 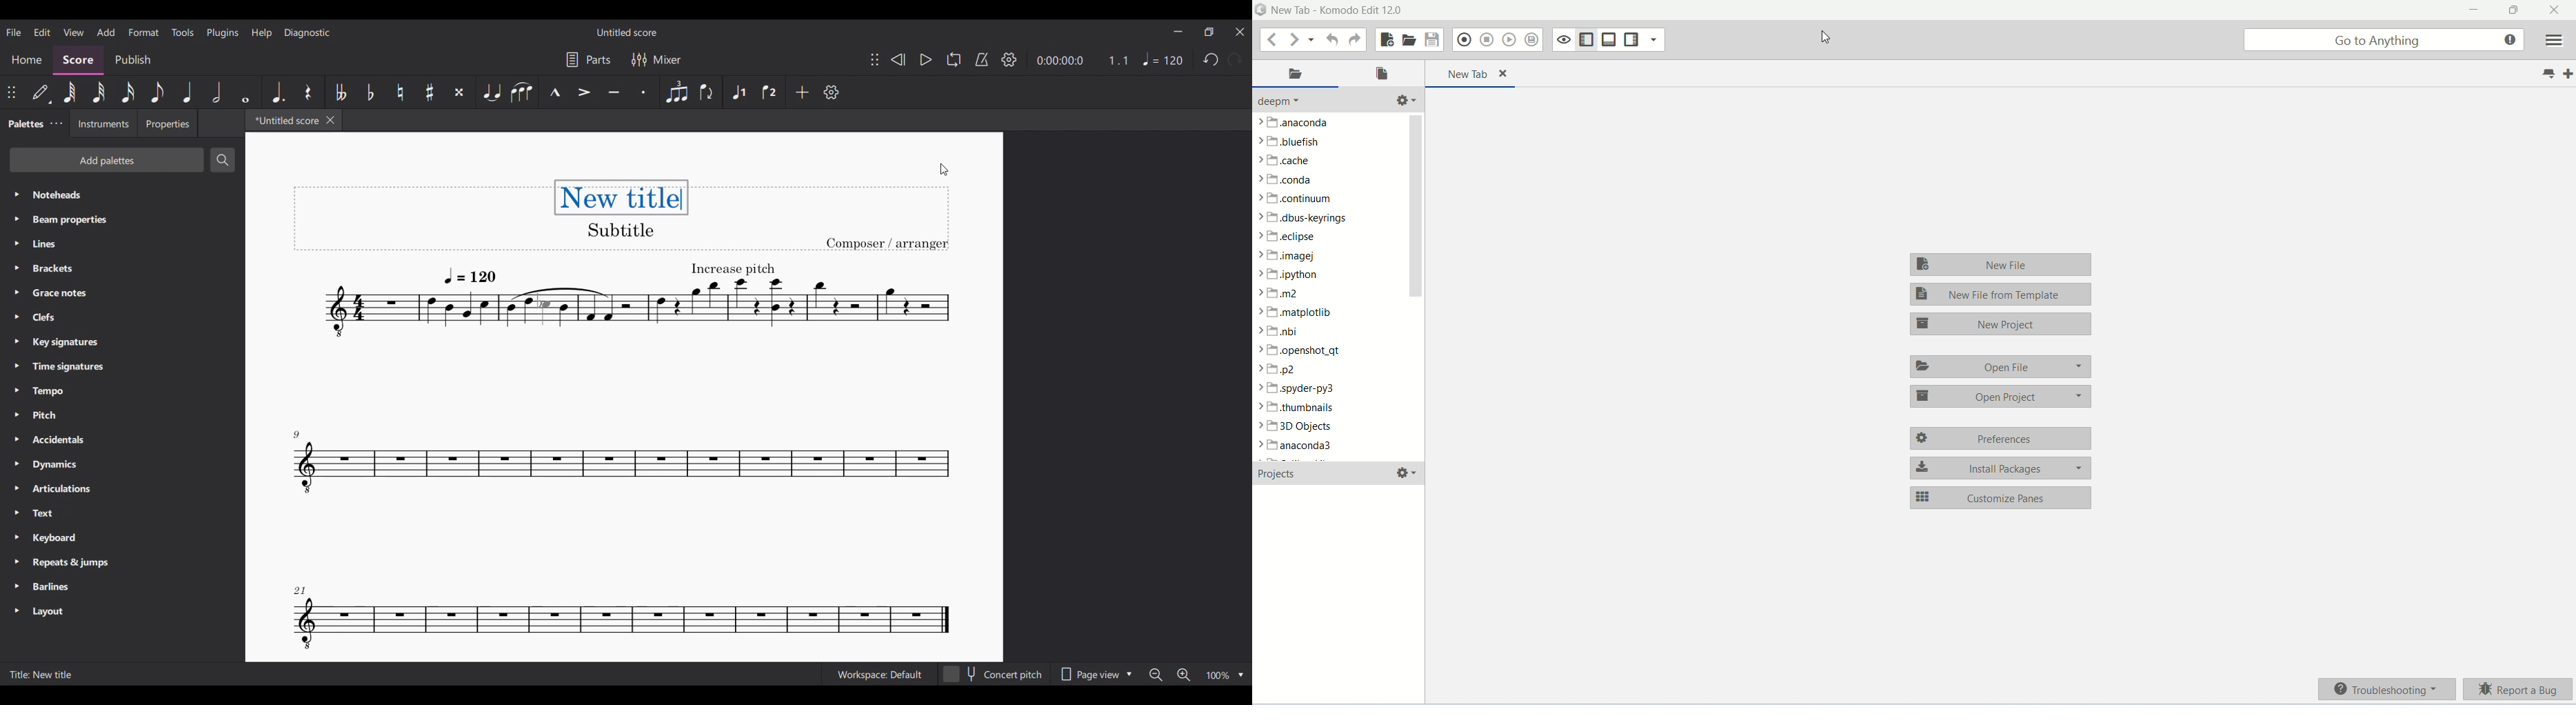 What do you see at coordinates (307, 33) in the screenshot?
I see `Diagnostic menu` at bounding box center [307, 33].